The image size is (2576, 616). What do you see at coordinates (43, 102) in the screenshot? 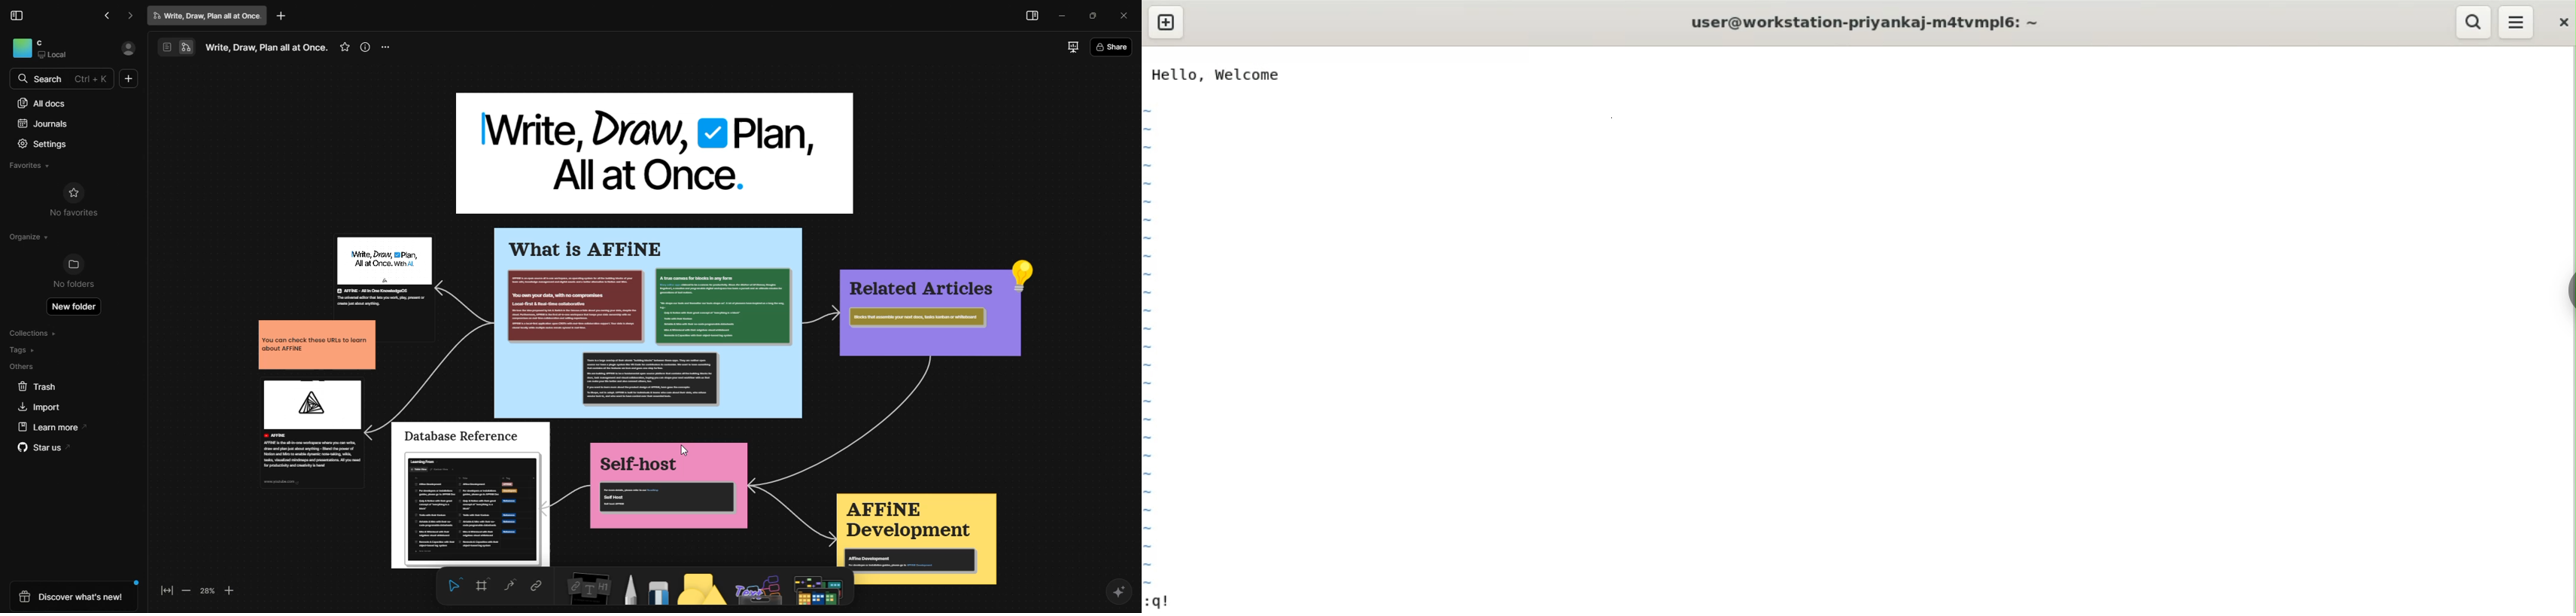
I see `all docs` at bounding box center [43, 102].